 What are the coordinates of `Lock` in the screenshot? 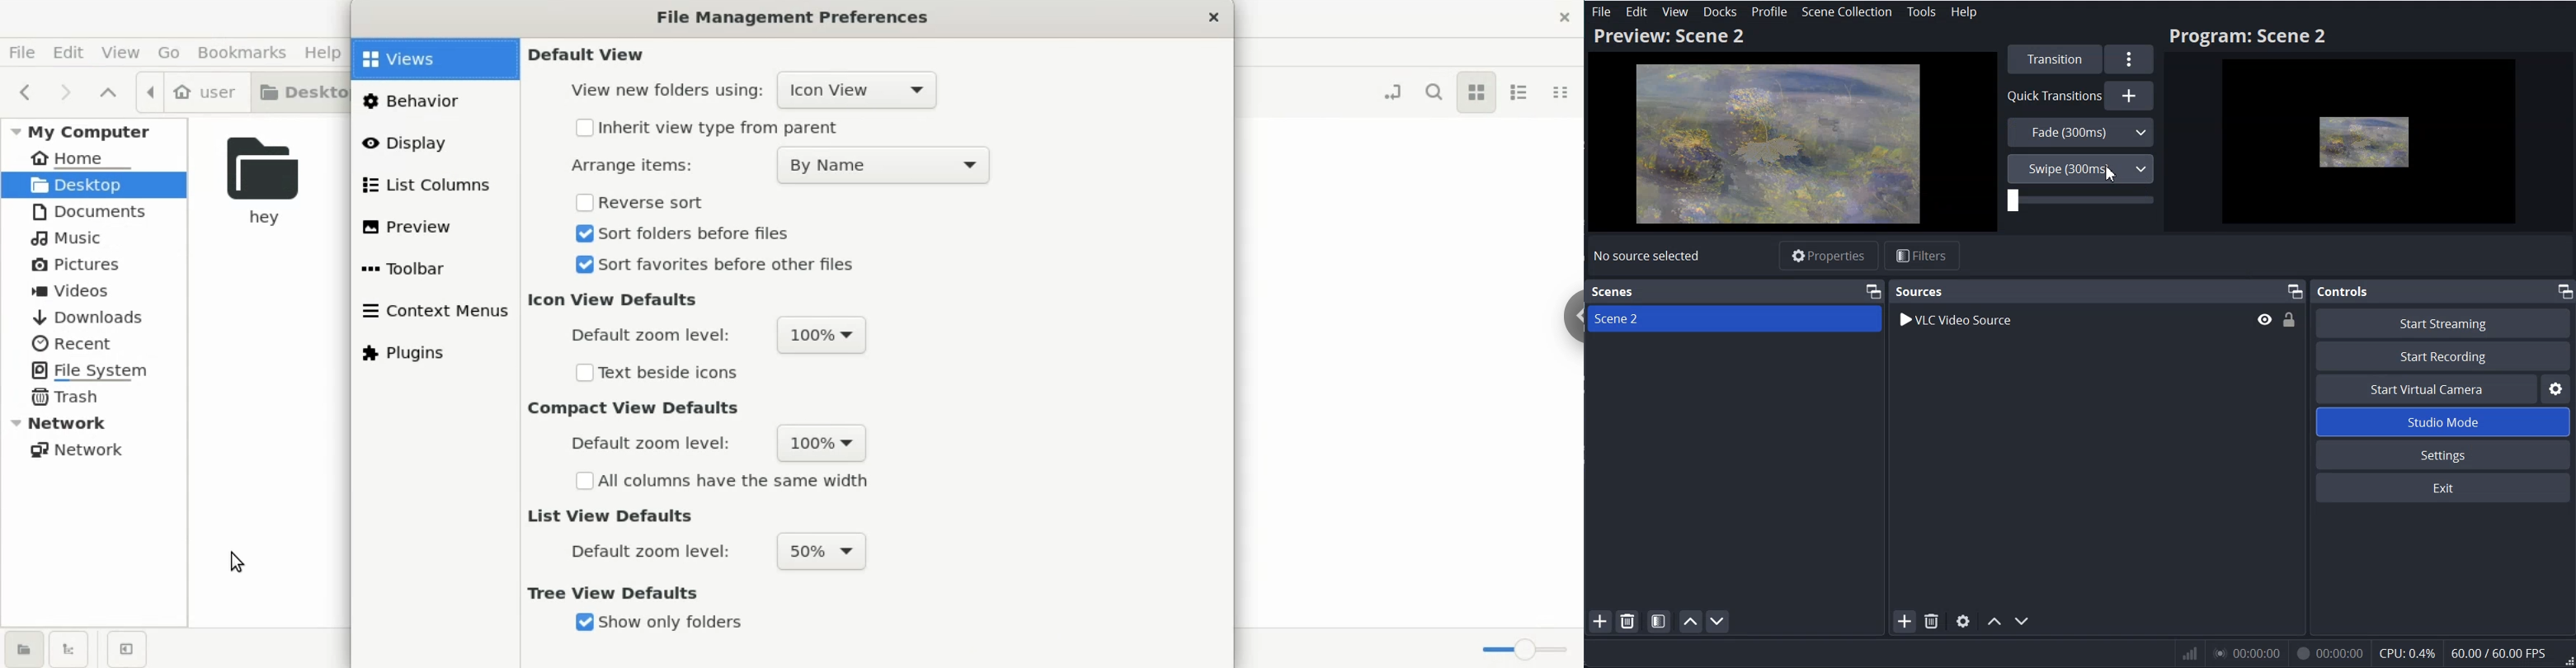 It's located at (2289, 319).